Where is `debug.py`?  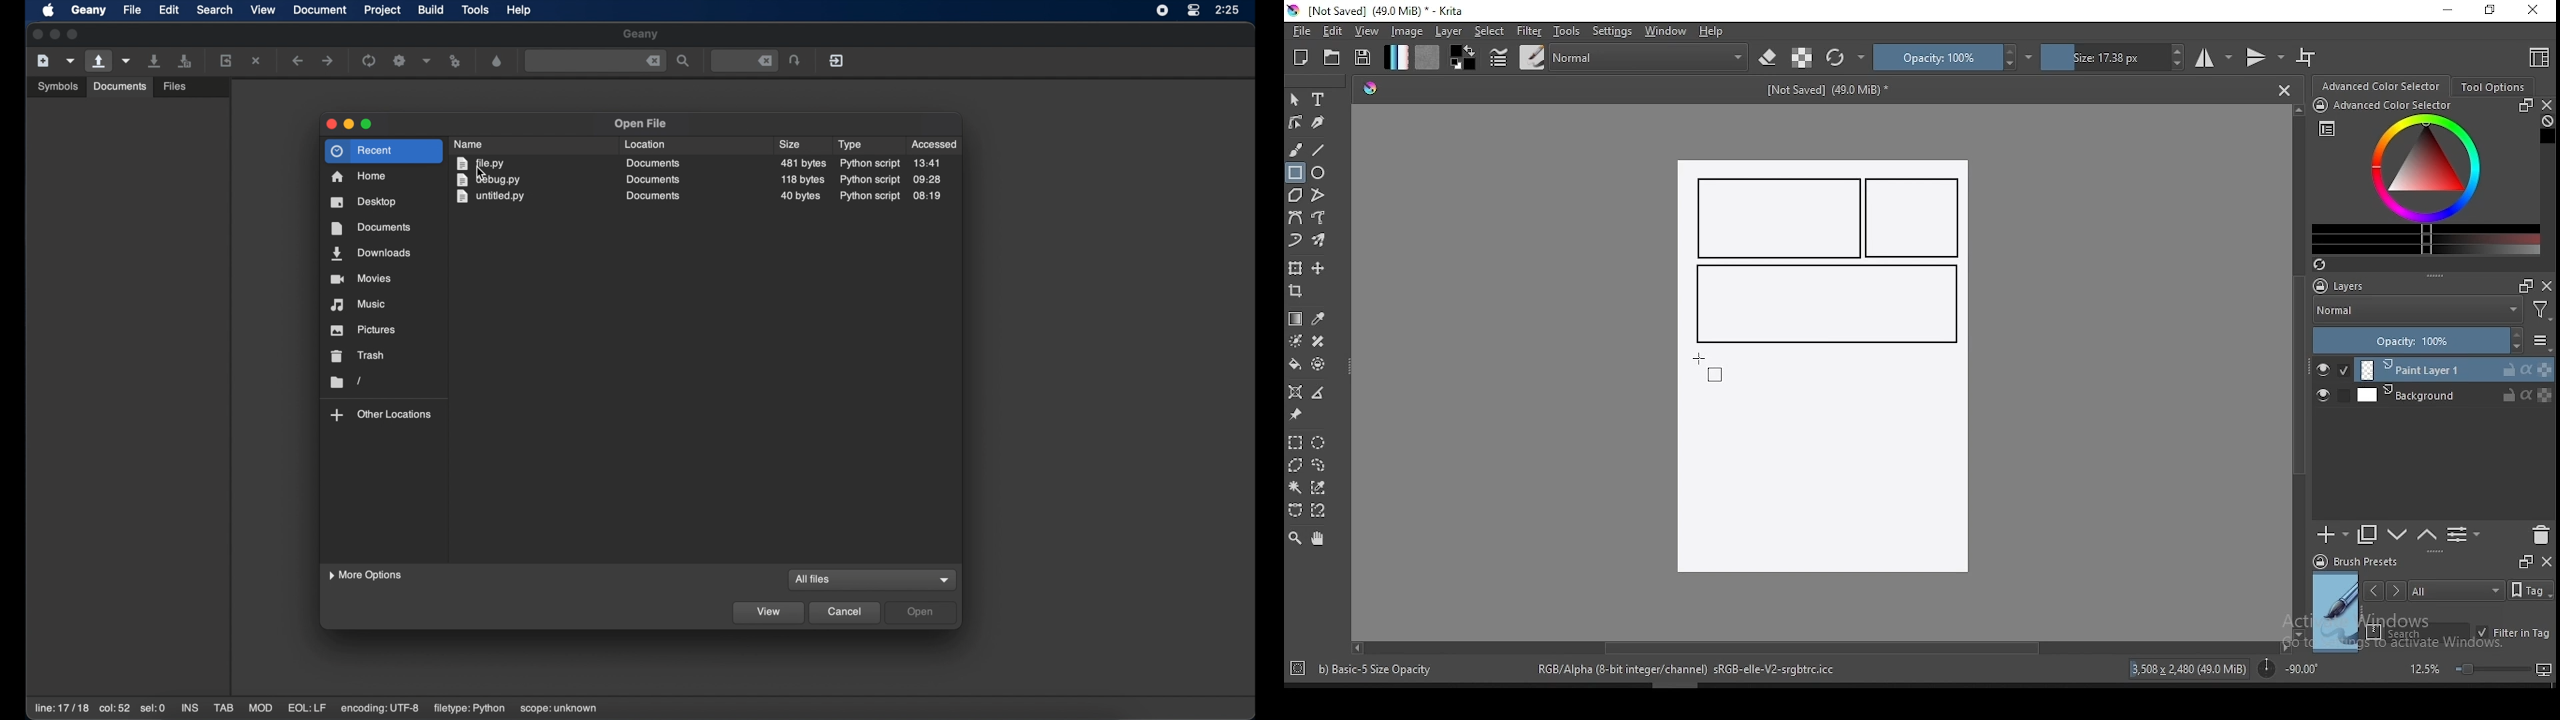 debug.py is located at coordinates (487, 179).